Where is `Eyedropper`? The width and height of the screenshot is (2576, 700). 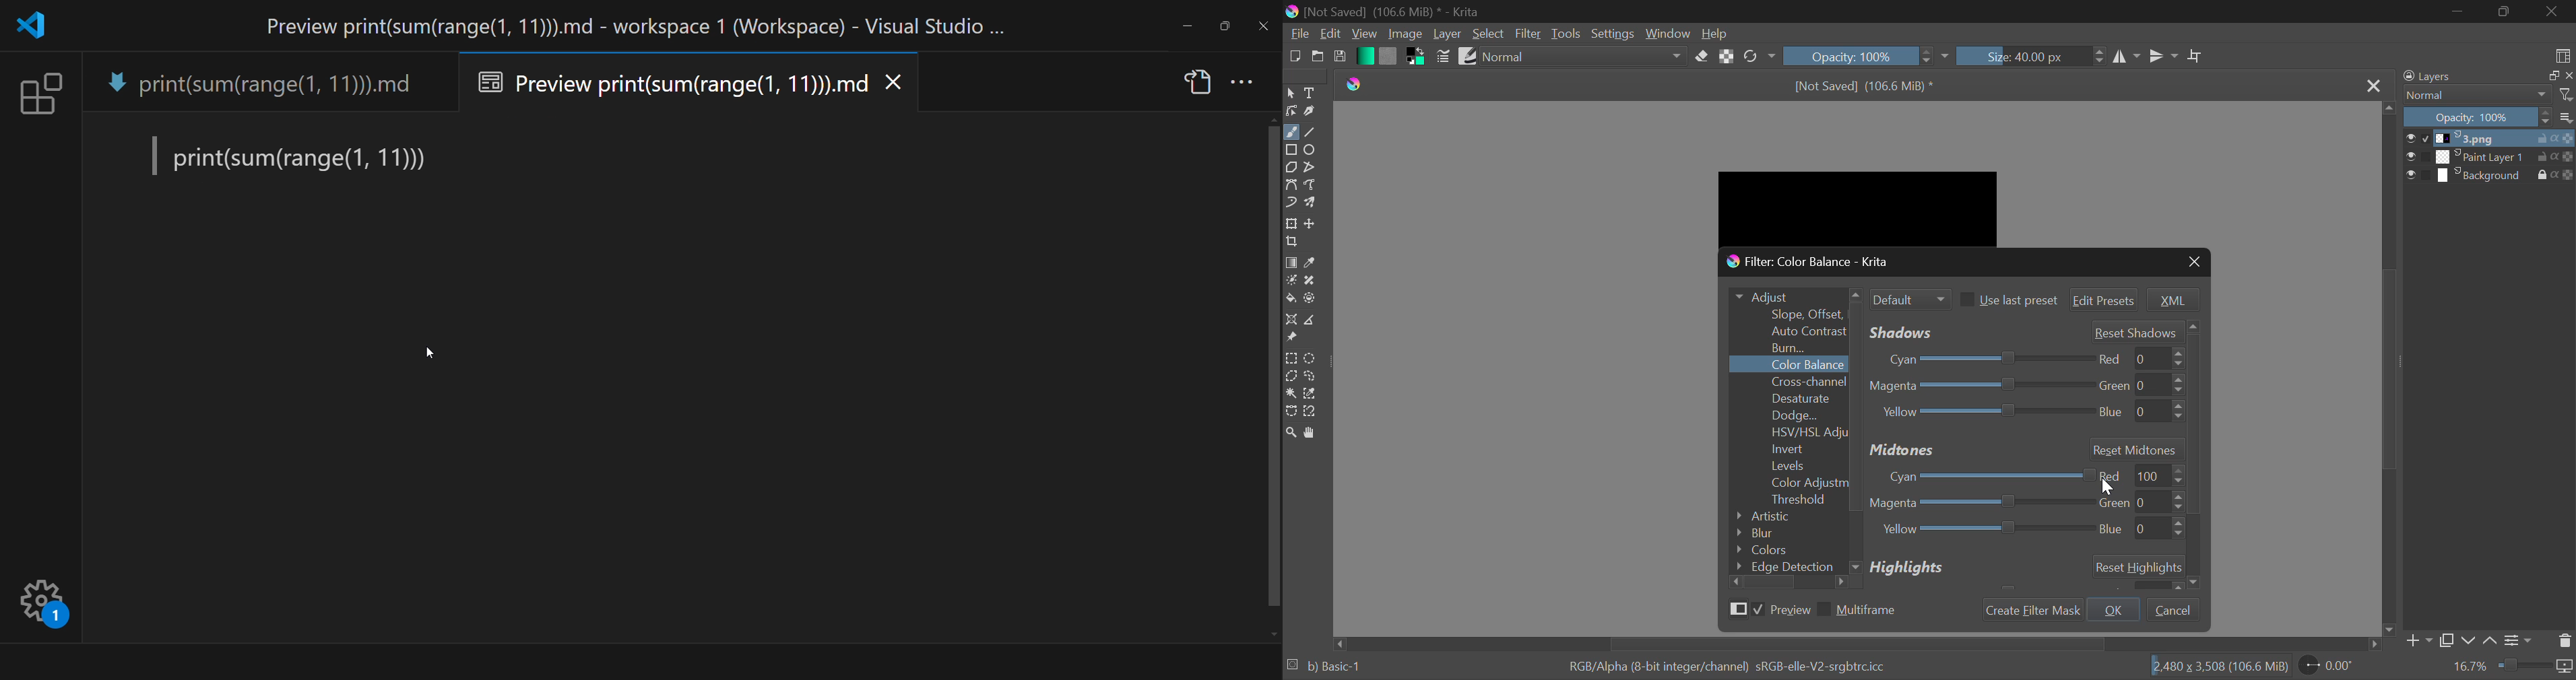 Eyedropper is located at coordinates (1314, 263).